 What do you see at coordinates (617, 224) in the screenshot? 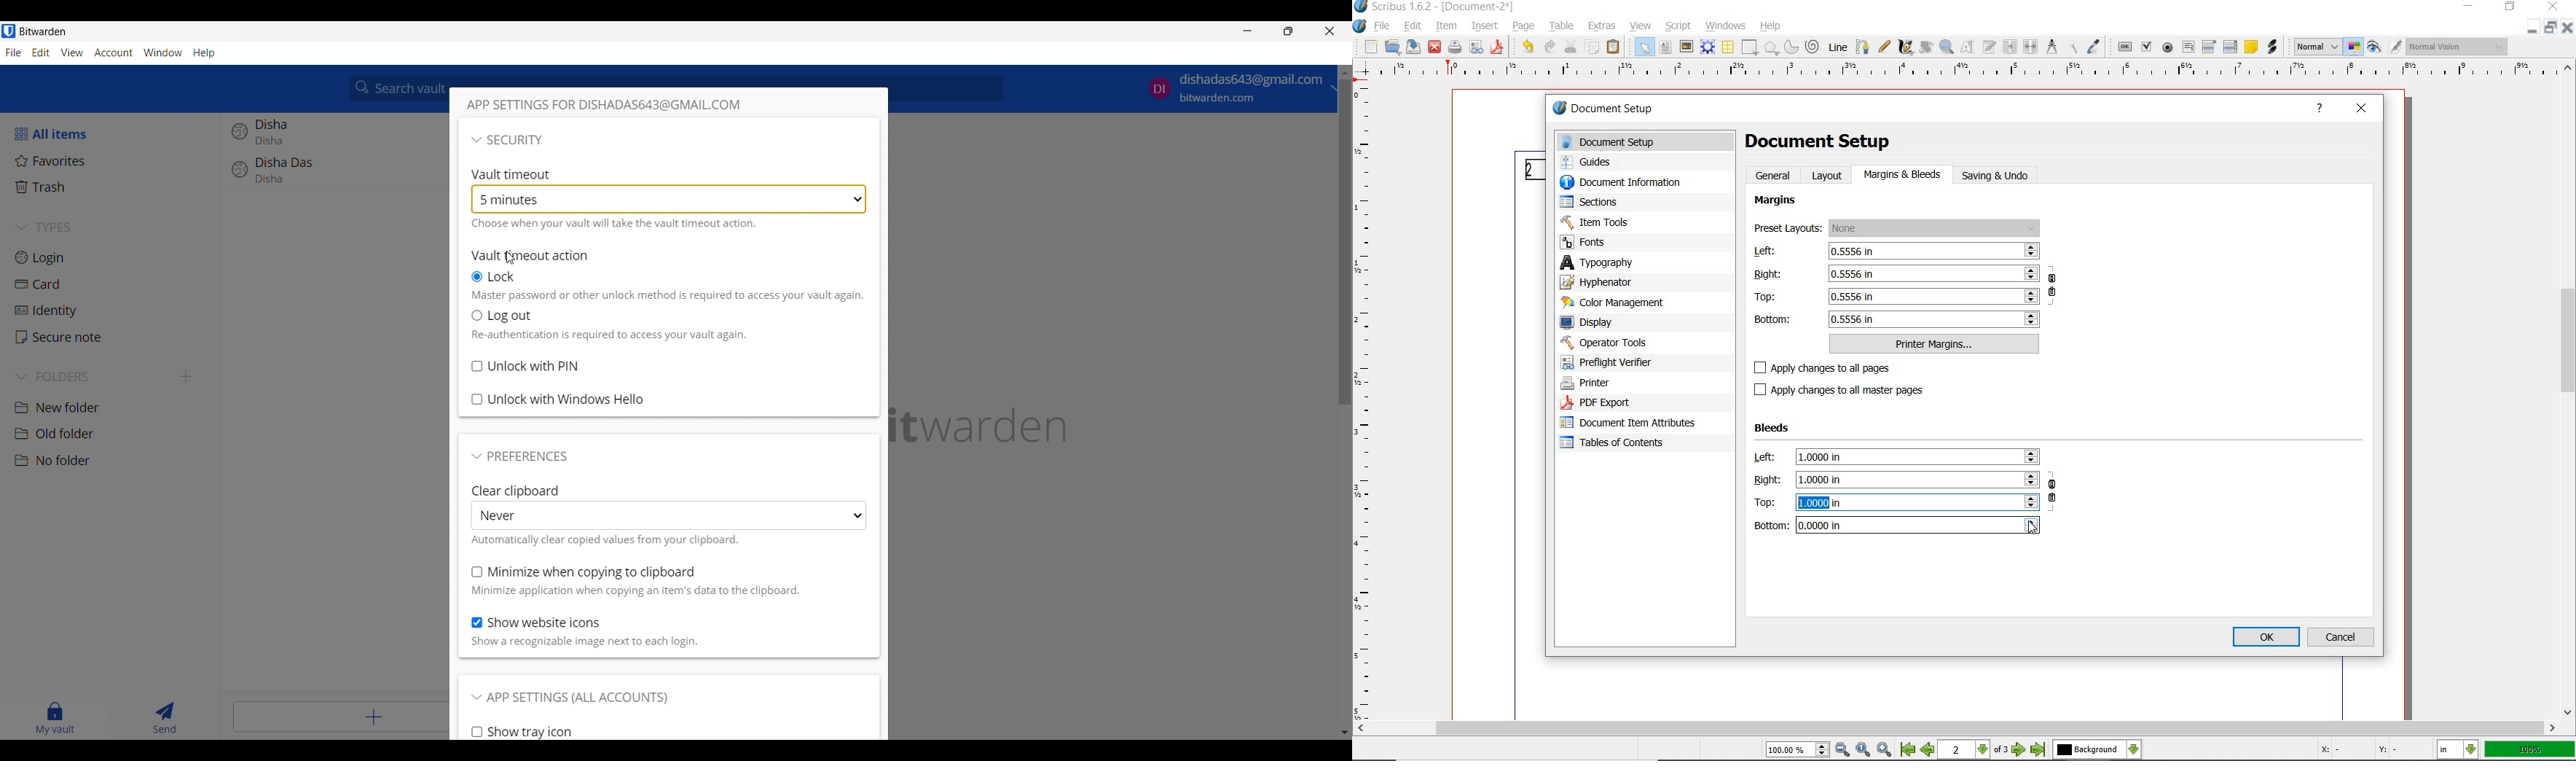
I see `Description of vault timeout` at bounding box center [617, 224].